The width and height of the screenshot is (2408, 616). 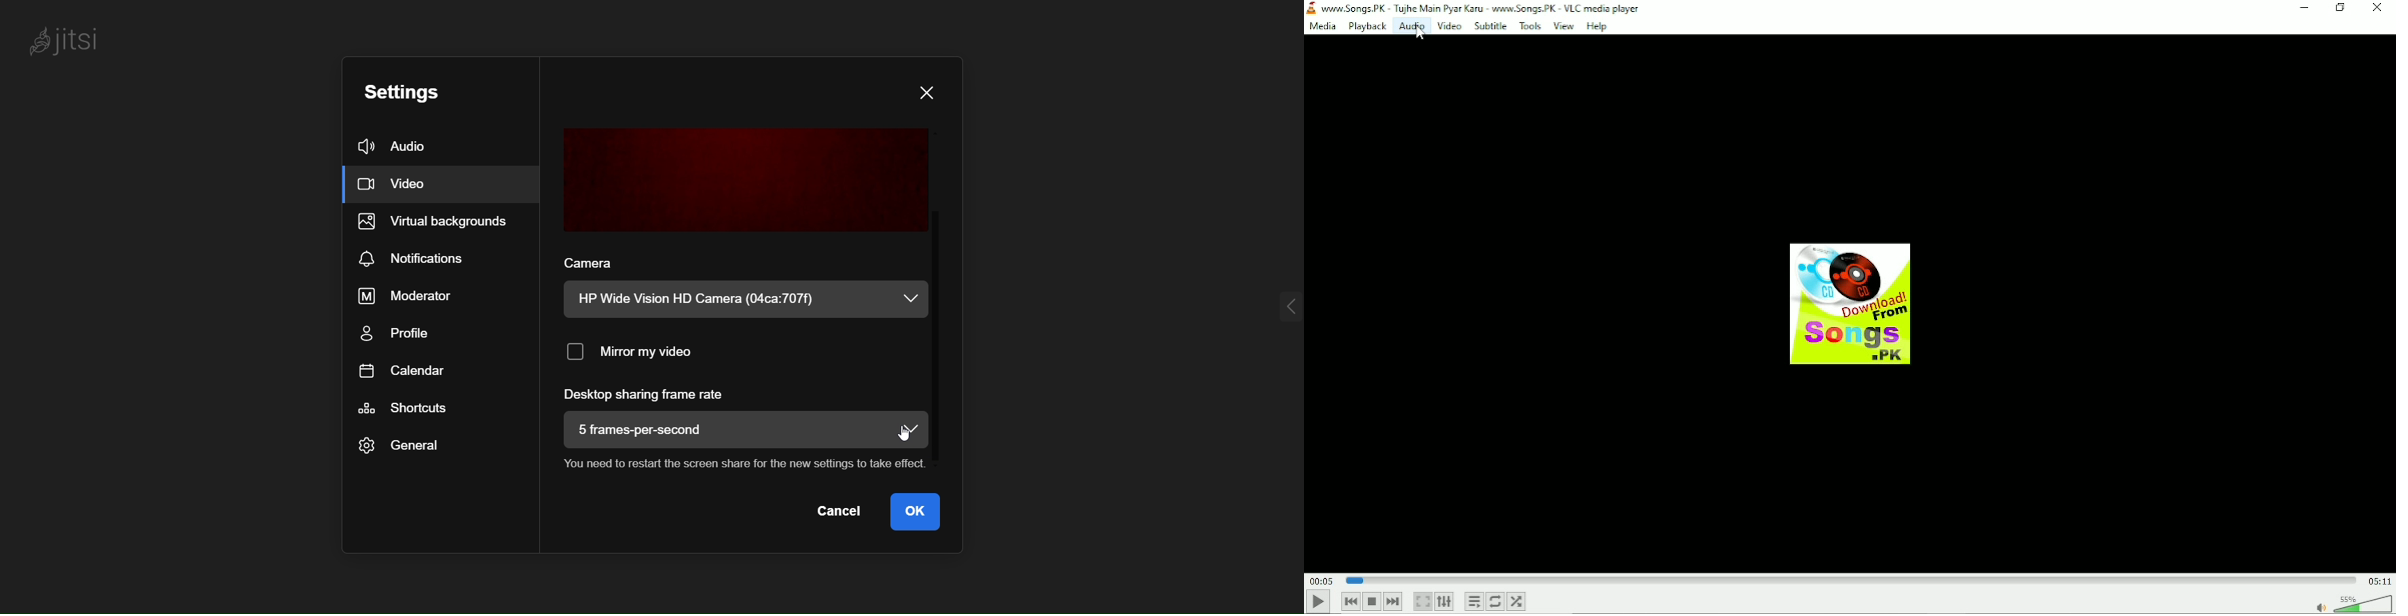 I want to click on jitsi, so click(x=73, y=42).